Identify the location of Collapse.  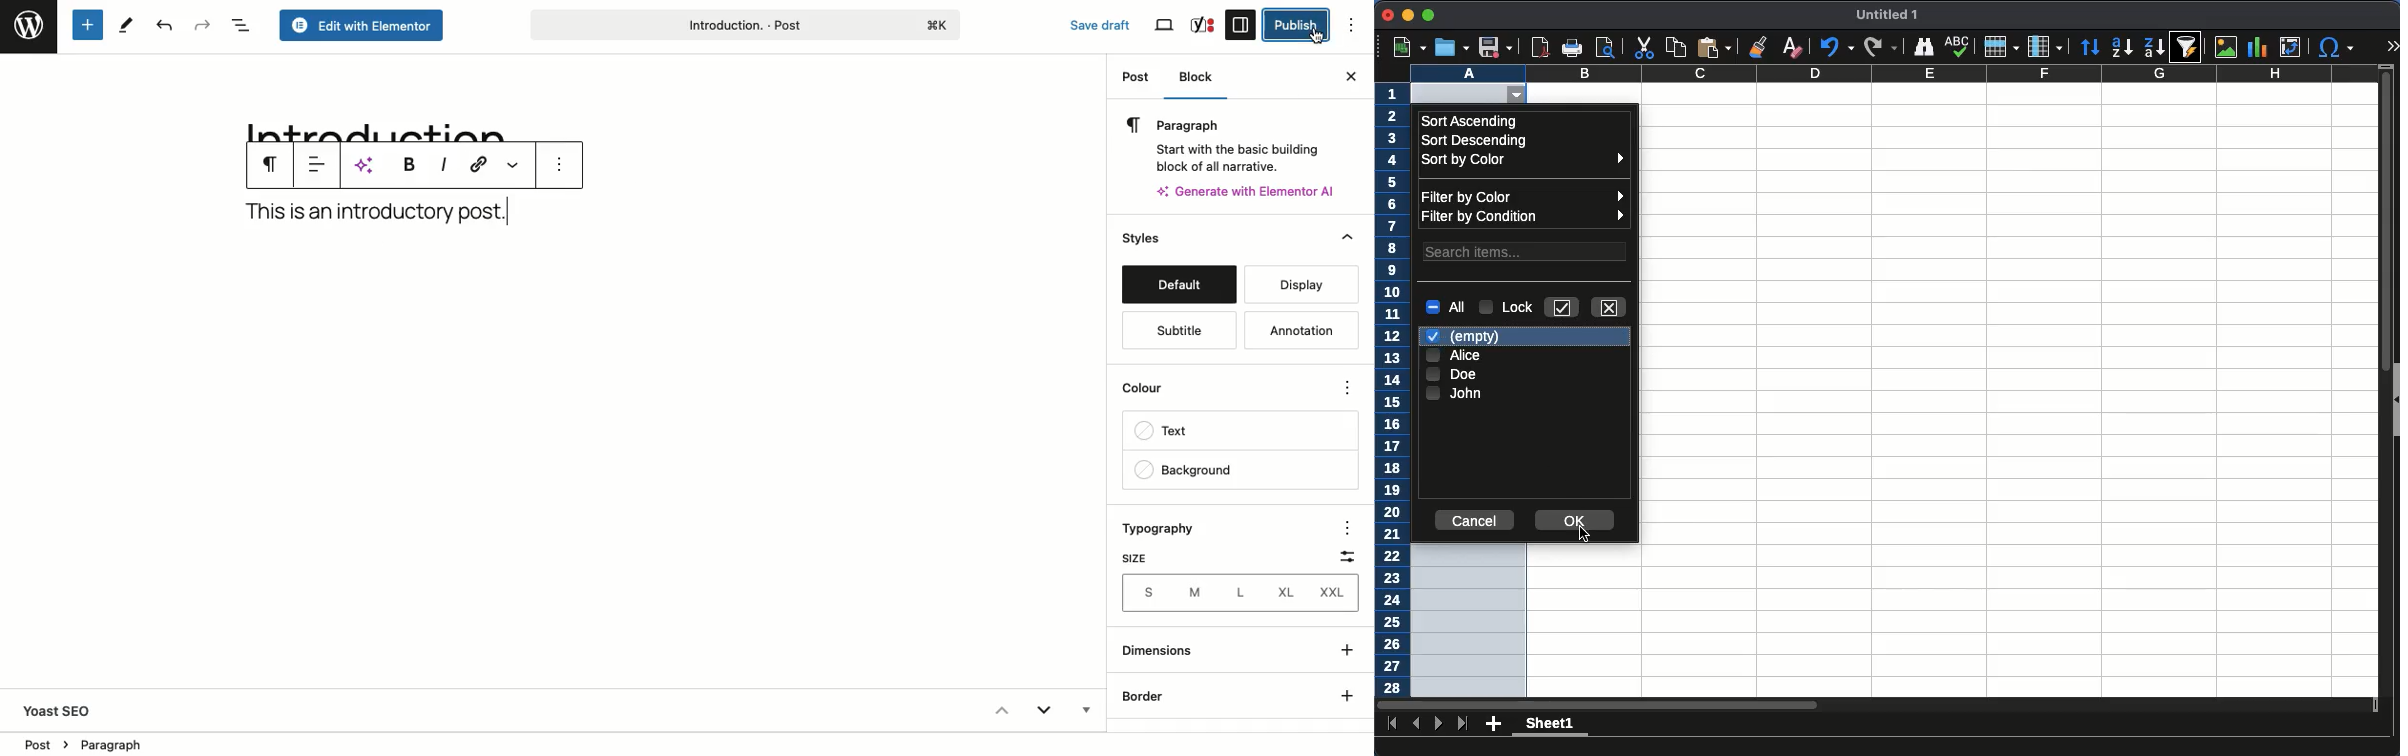
(1348, 238).